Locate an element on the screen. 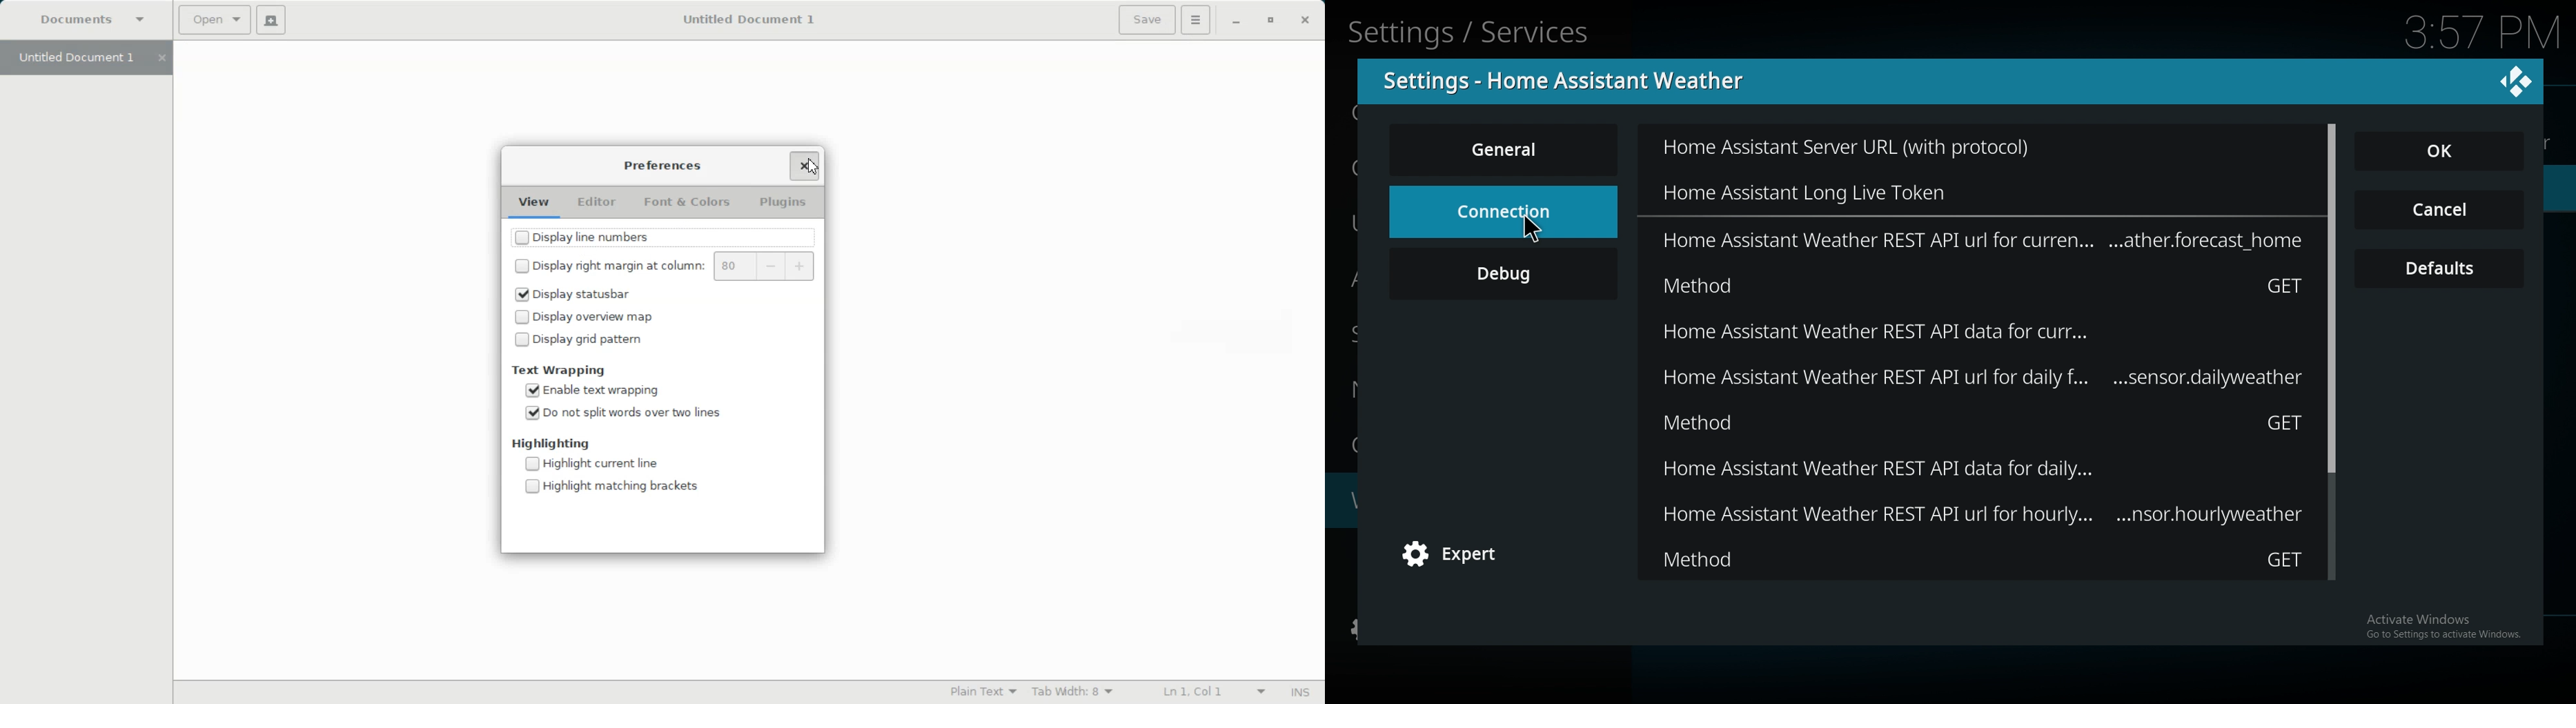 Image resolution: width=2576 pixels, height=728 pixels. scroll bar is located at coordinates (2332, 355).